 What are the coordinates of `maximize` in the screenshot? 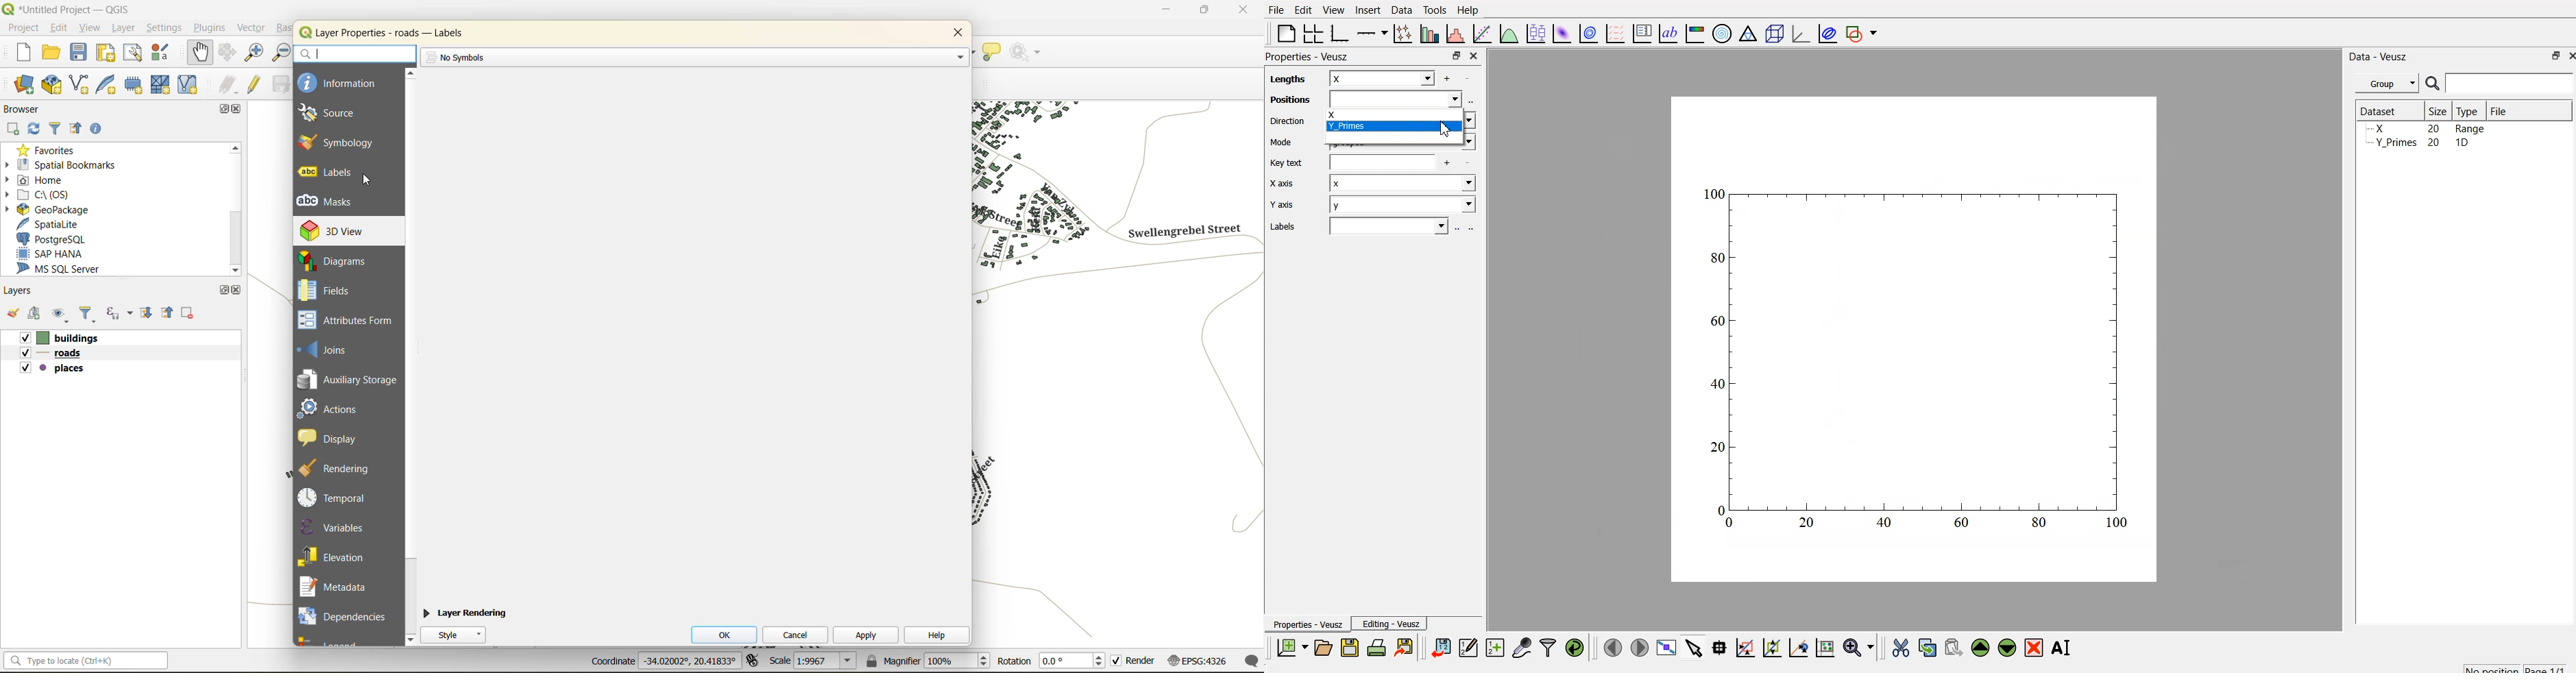 It's located at (1453, 56).